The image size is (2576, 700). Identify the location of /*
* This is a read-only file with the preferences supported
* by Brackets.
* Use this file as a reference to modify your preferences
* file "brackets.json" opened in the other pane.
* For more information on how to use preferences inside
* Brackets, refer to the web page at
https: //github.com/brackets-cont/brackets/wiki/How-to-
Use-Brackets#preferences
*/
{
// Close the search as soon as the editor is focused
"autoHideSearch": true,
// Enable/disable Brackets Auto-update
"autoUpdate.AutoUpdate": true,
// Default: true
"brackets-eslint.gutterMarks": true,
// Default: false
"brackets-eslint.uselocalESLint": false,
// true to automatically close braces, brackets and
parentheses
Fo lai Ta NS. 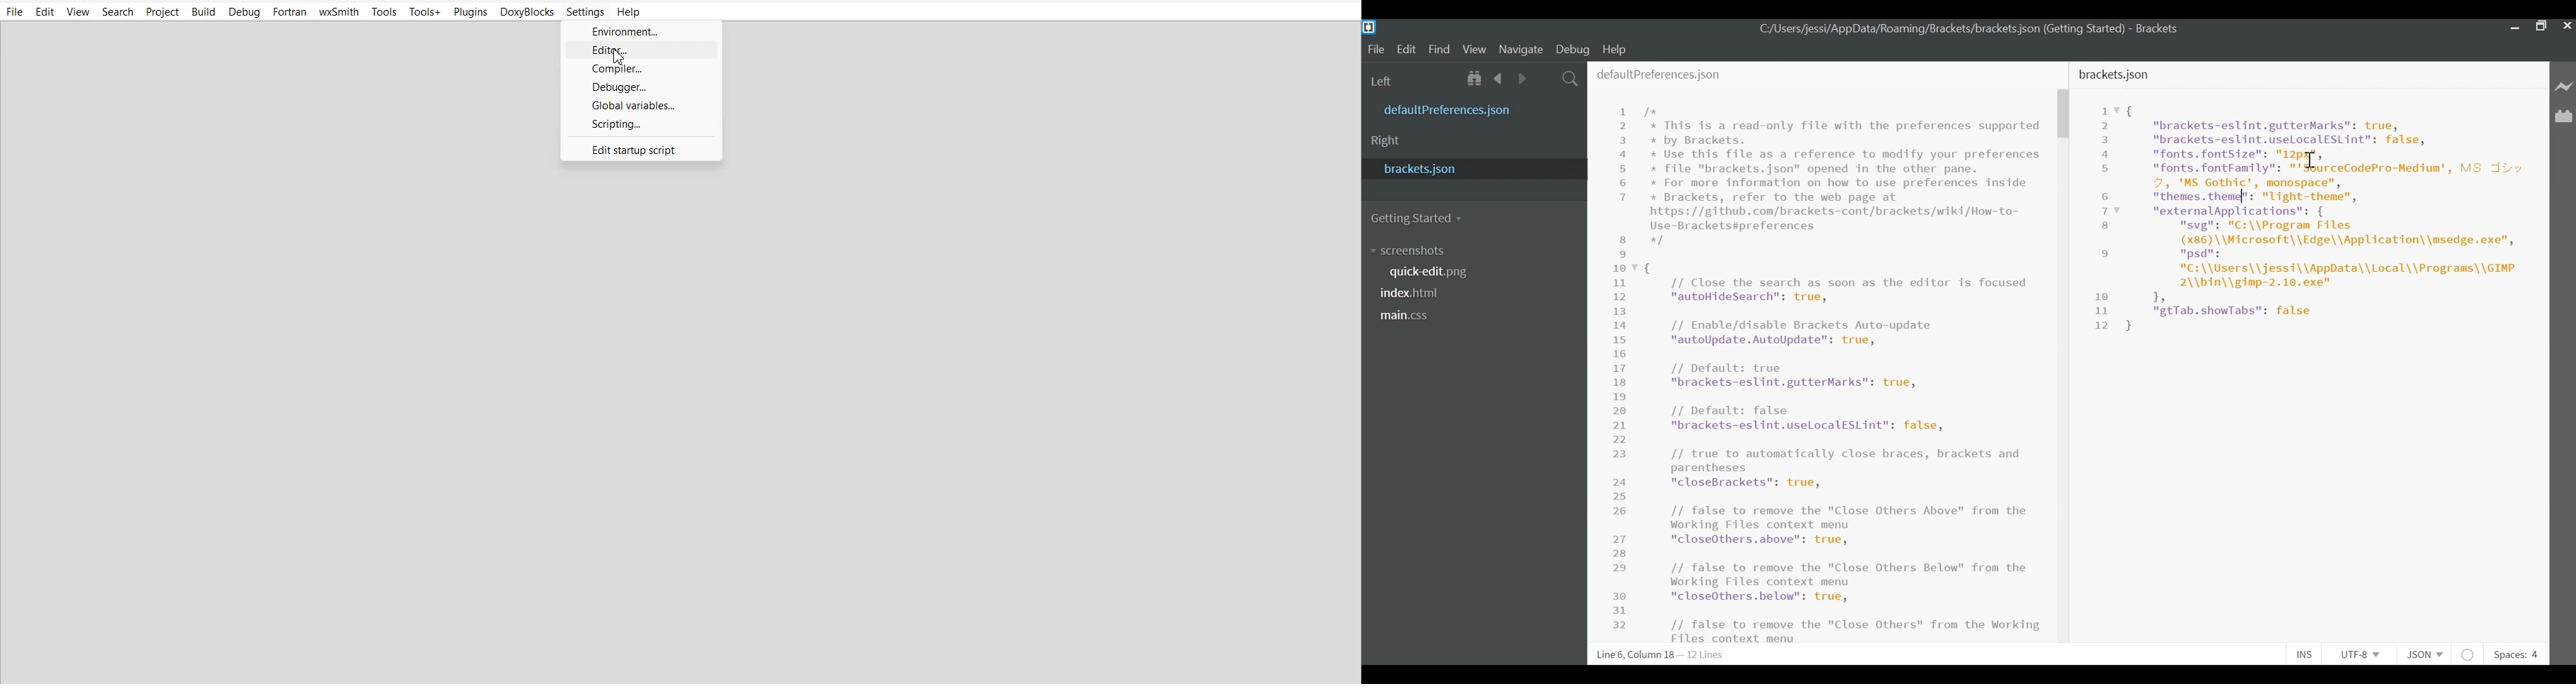
(1843, 365).